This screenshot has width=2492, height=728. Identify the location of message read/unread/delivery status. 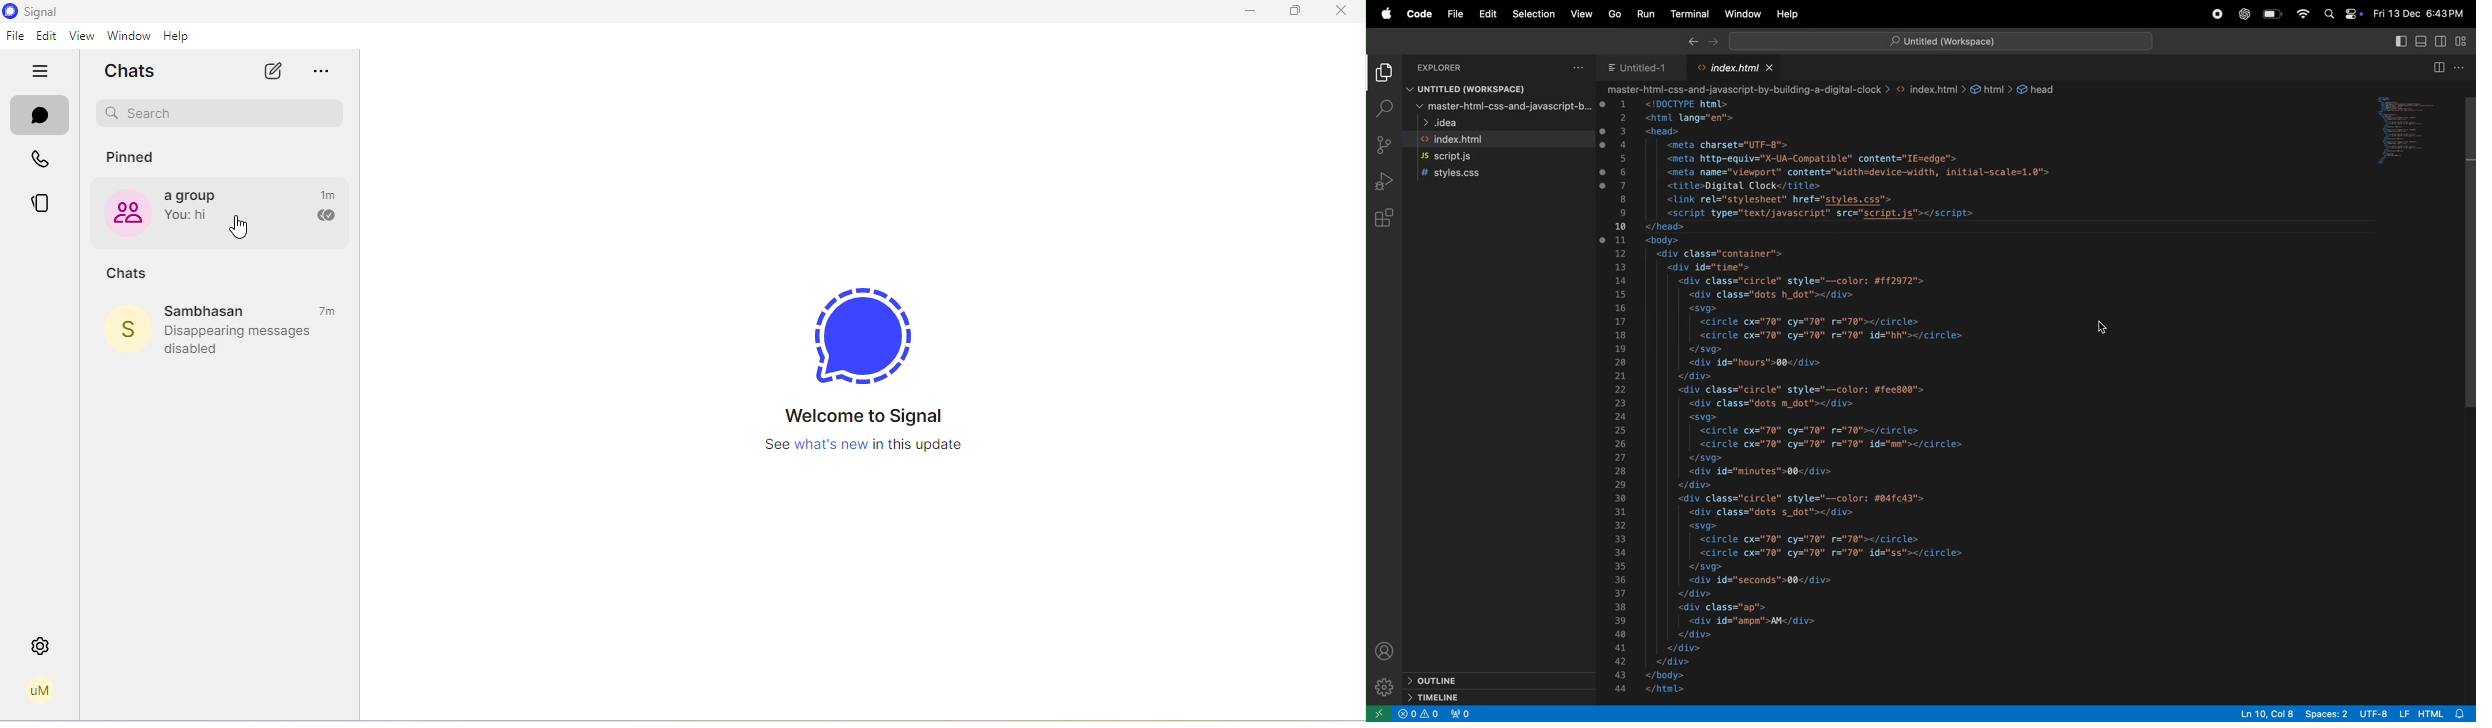
(324, 217).